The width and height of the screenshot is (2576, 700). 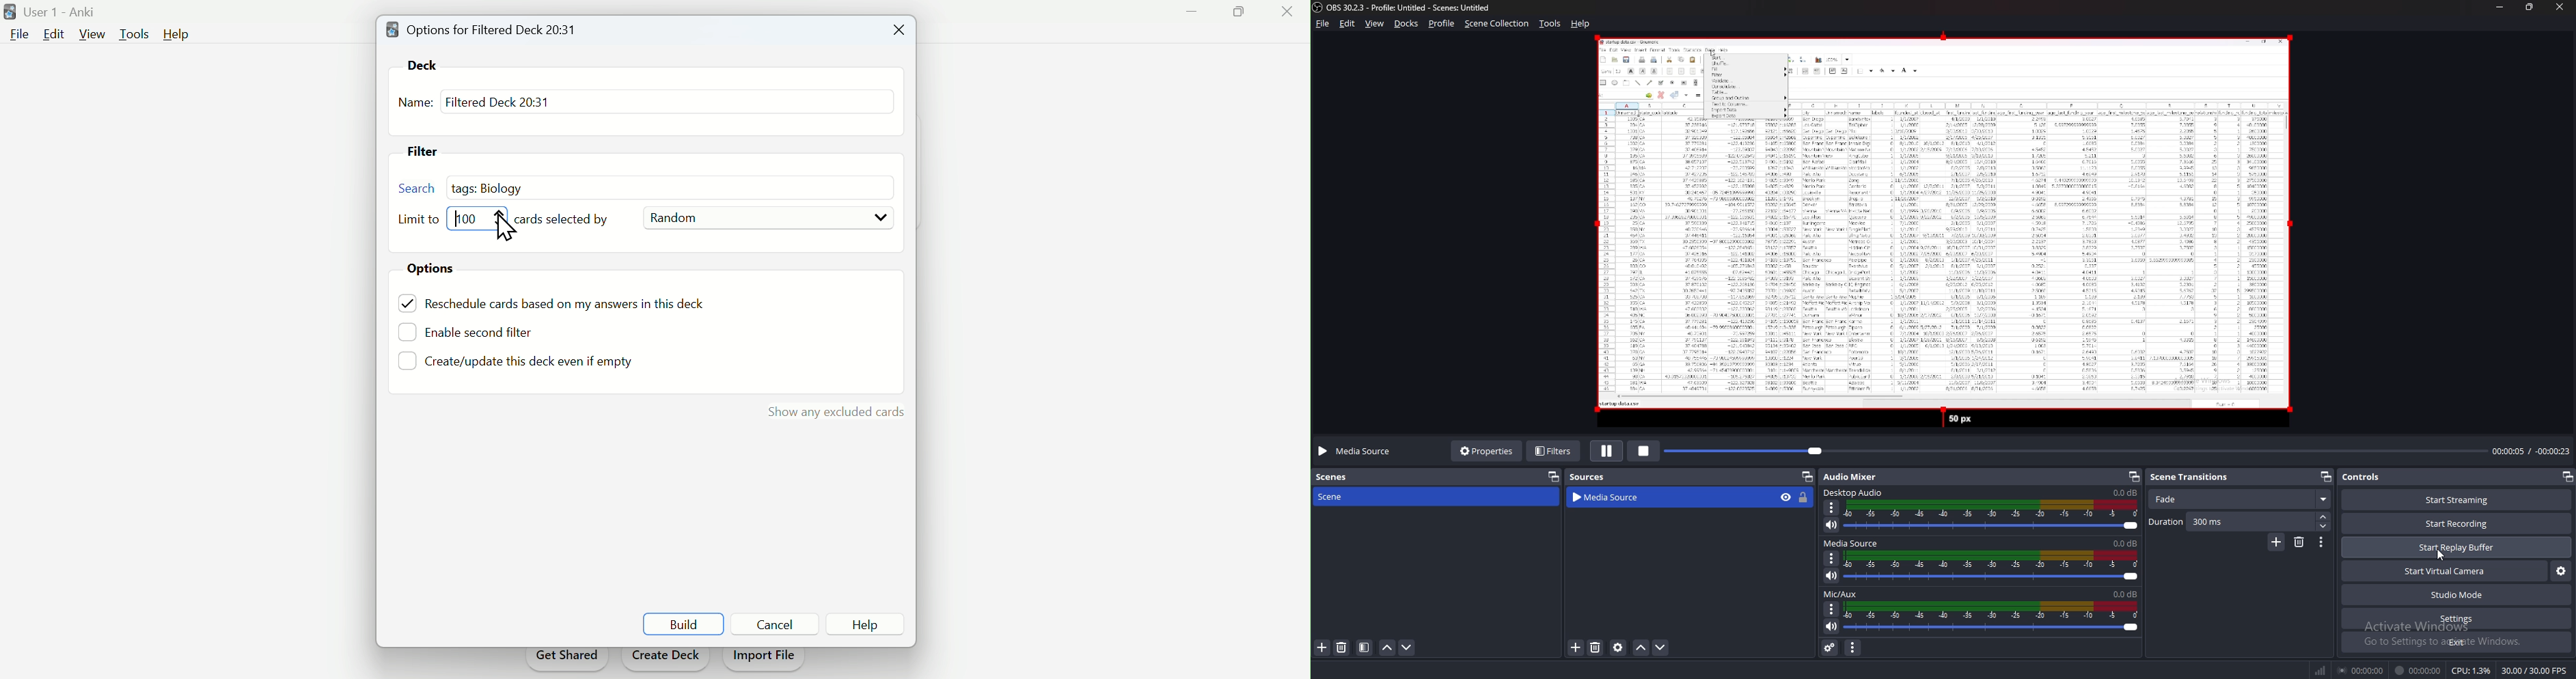 I want to click on Get shared, so click(x=566, y=660).